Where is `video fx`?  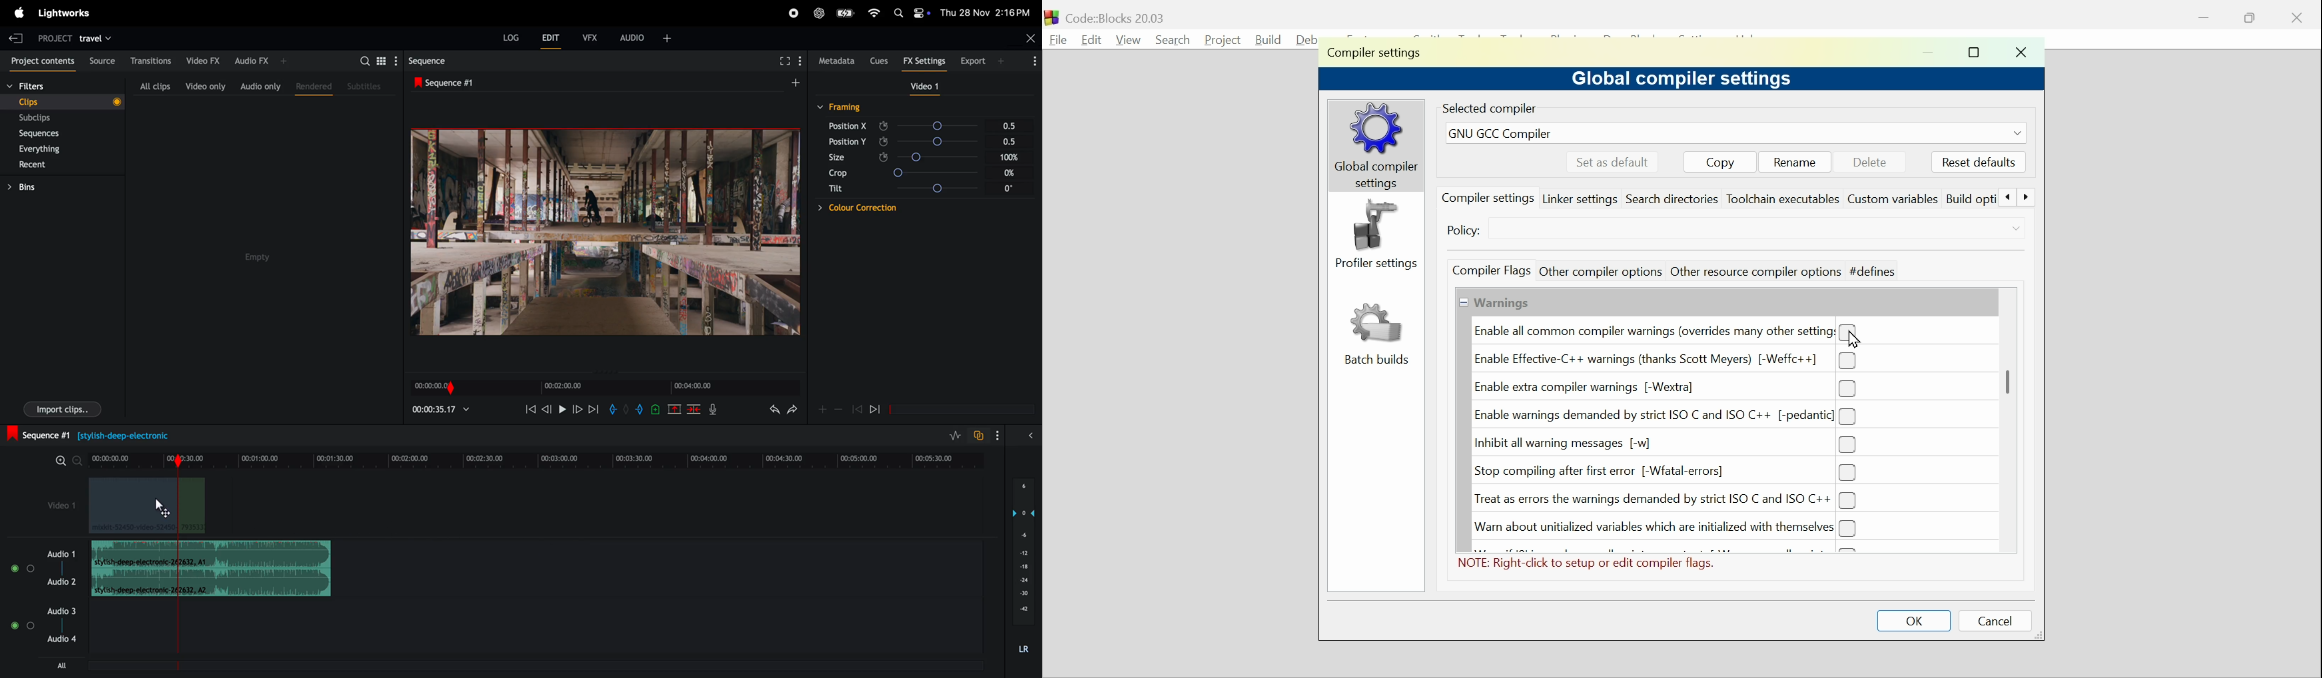
video fx is located at coordinates (201, 59).